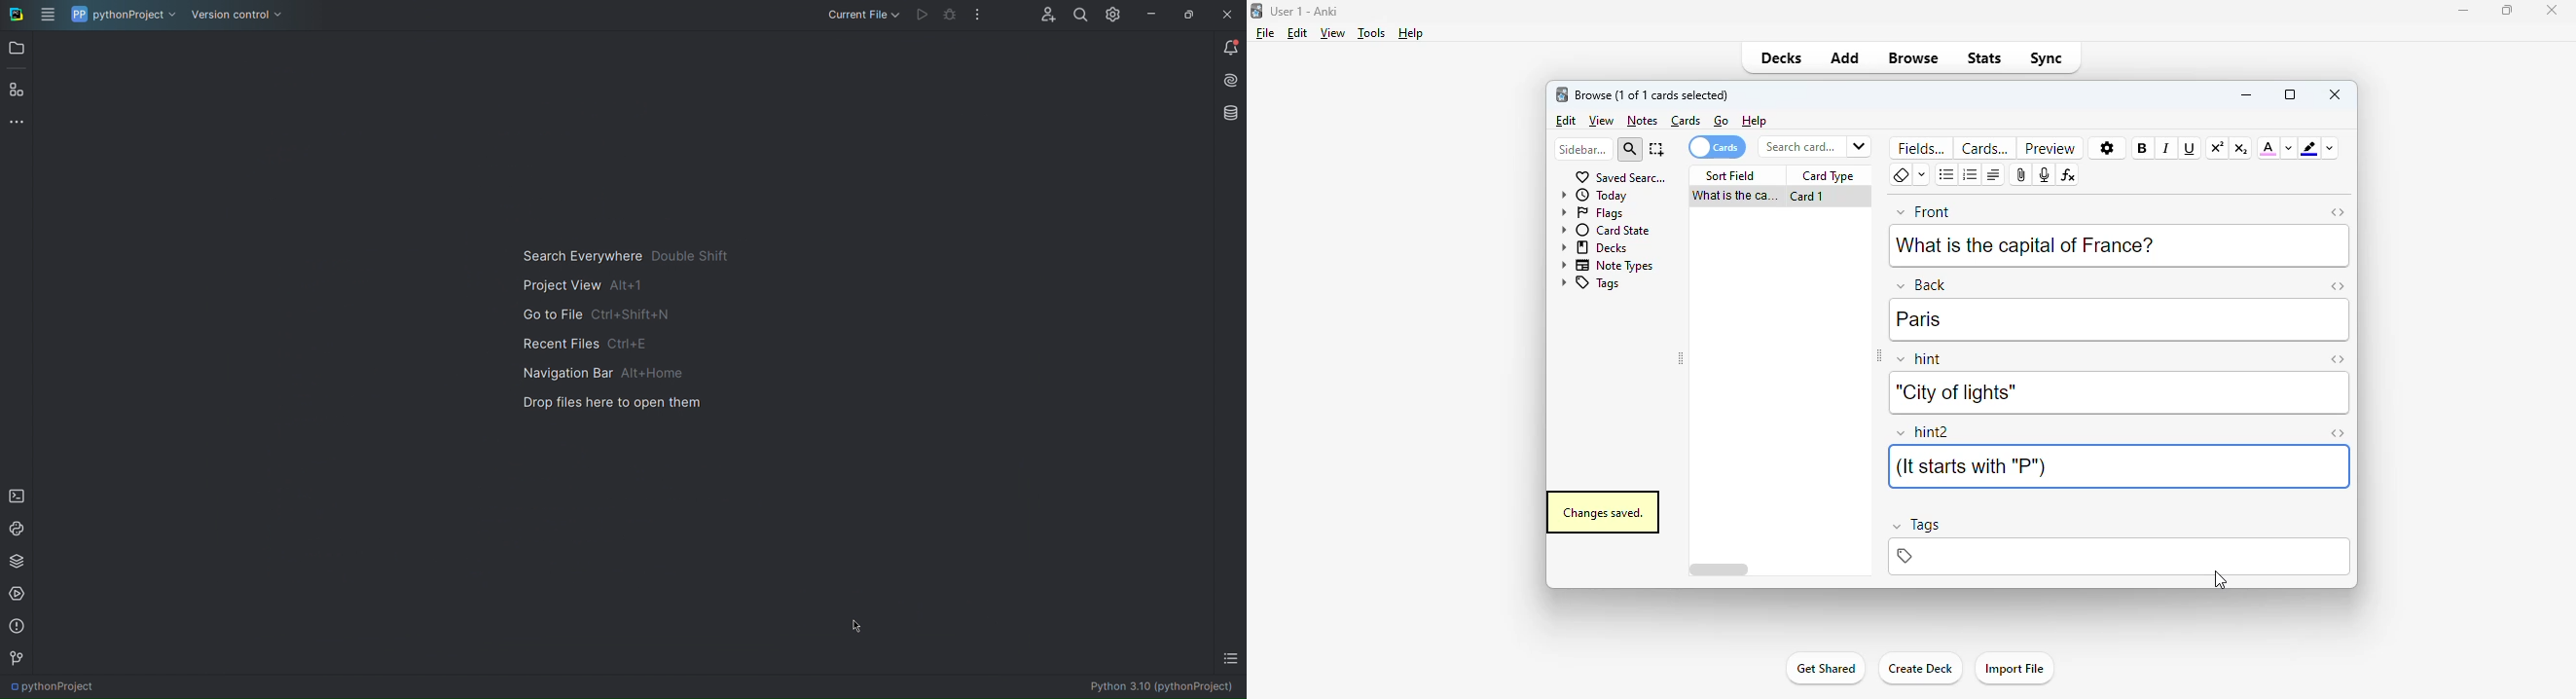  Describe the element at coordinates (2336, 93) in the screenshot. I see `close` at that location.